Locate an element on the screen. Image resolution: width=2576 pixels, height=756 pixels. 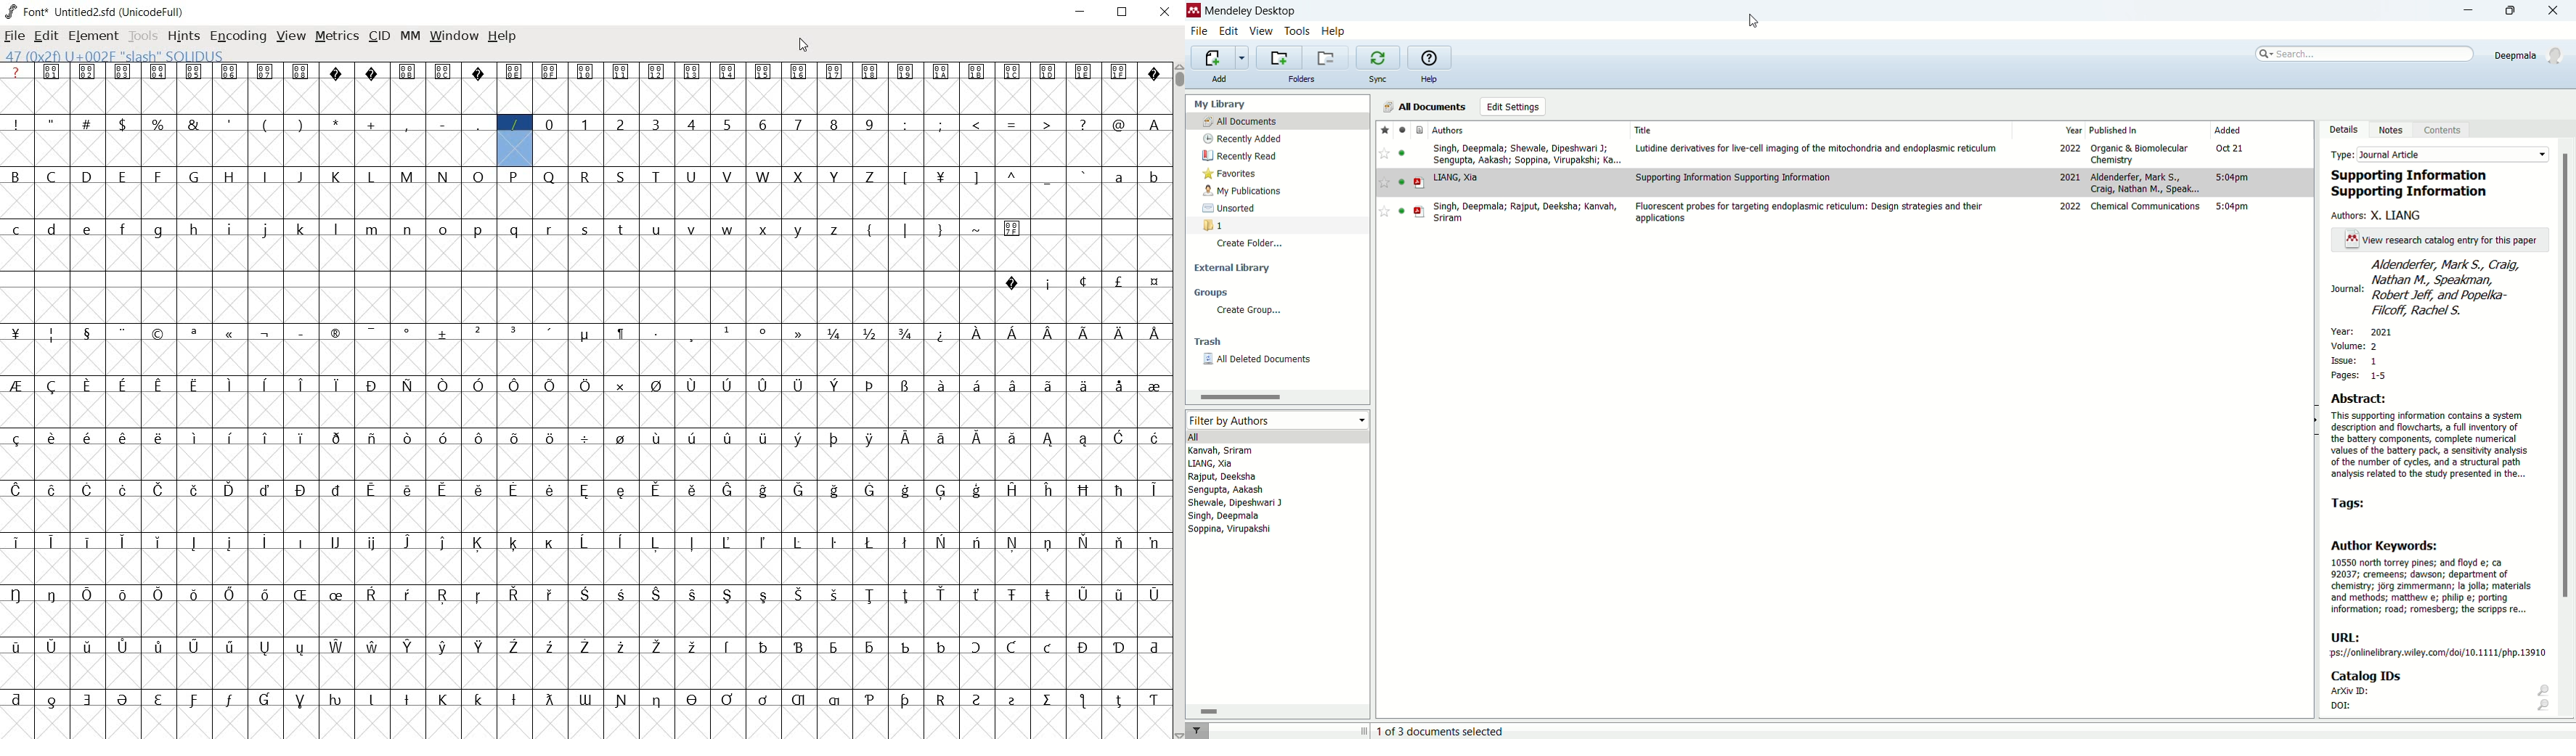
glyph is located at coordinates (335, 229).